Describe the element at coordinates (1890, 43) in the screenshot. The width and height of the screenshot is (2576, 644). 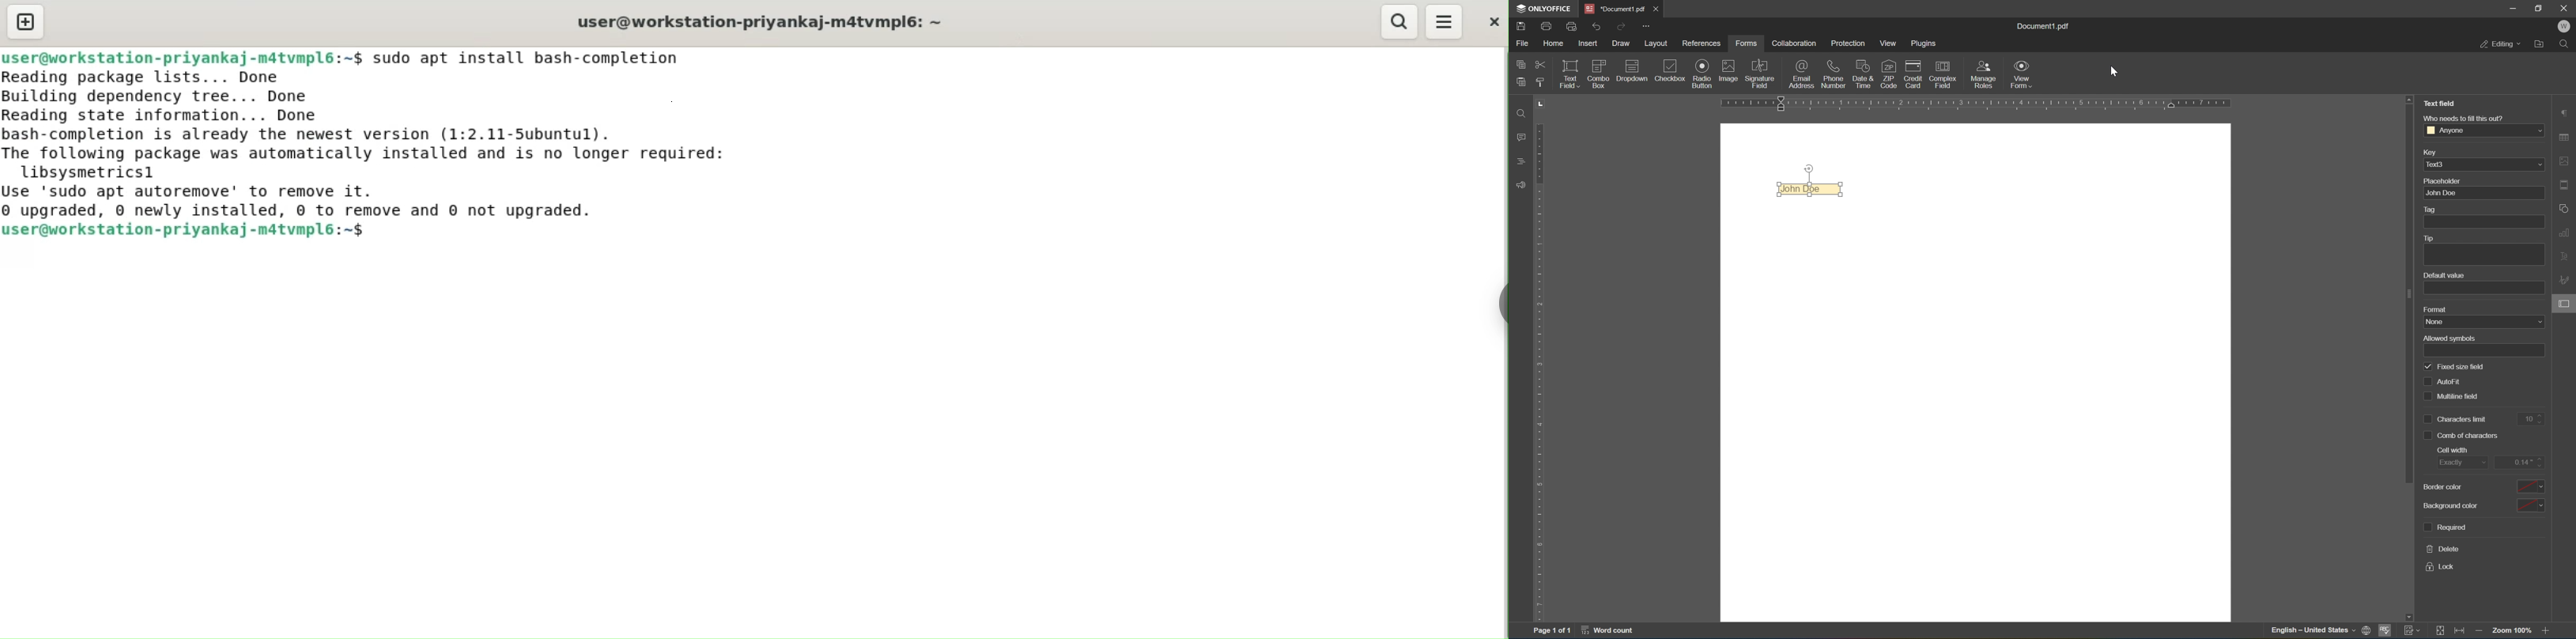
I see `view` at that location.